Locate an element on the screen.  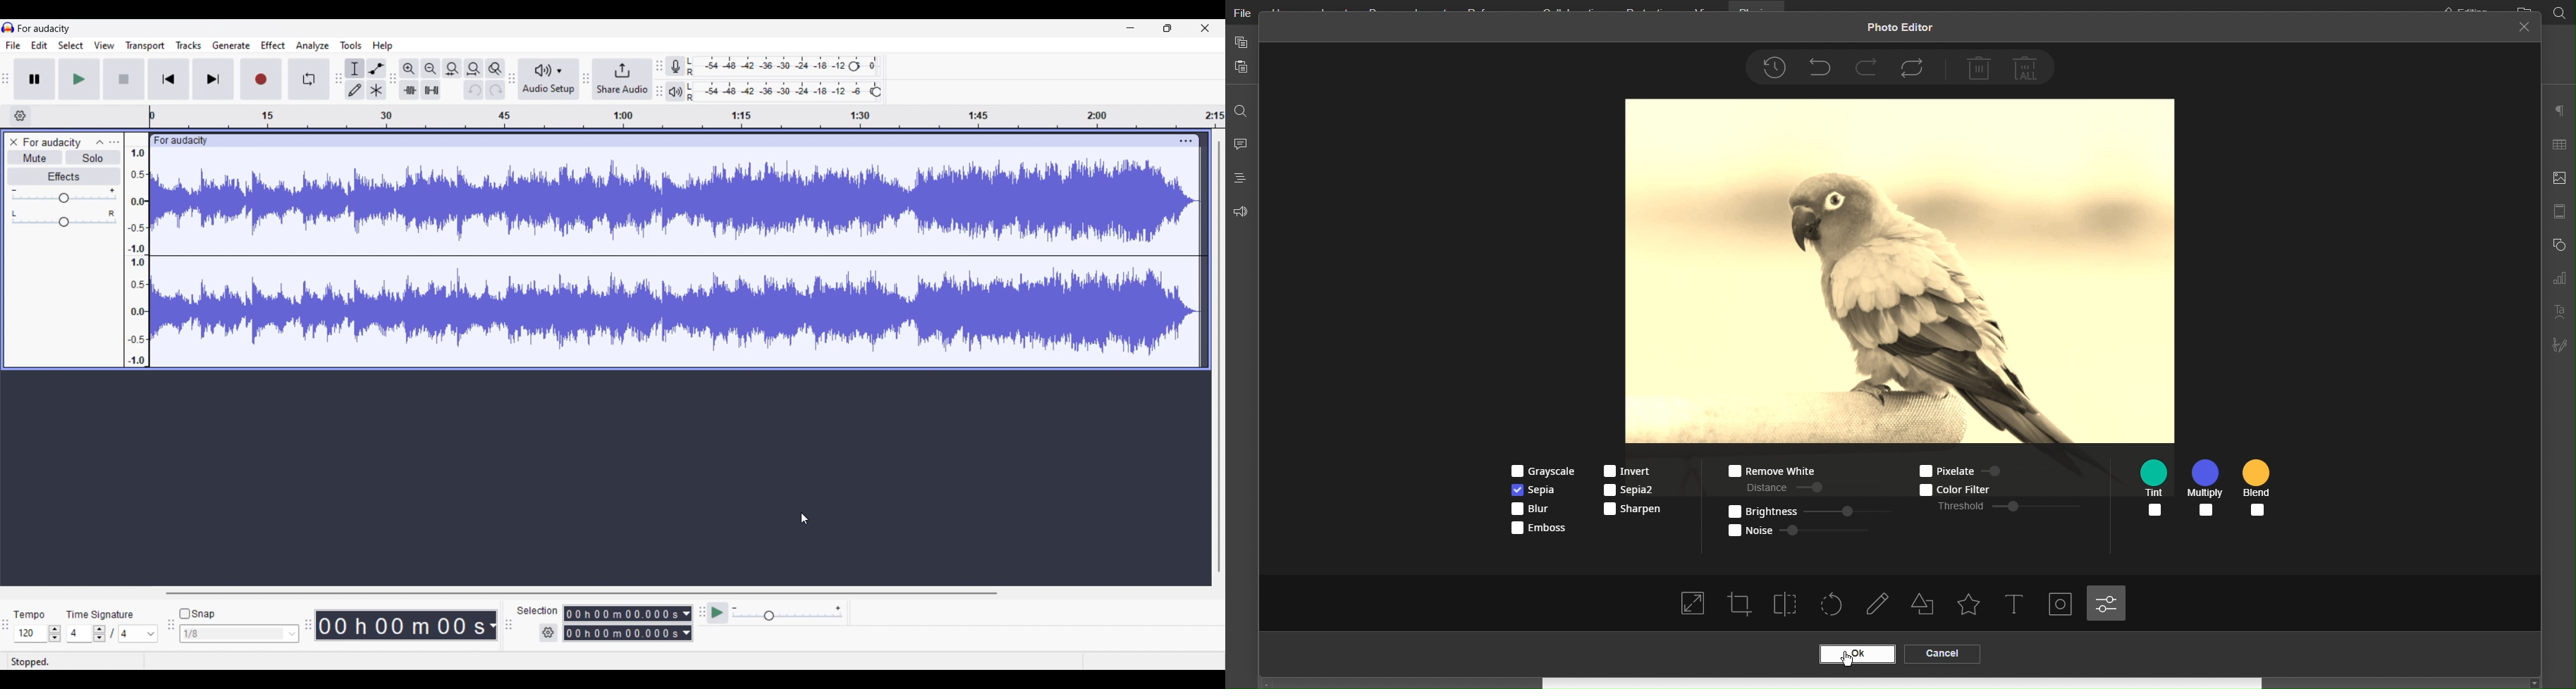
Increase/Decrease Tempo is located at coordinates (54, 633).